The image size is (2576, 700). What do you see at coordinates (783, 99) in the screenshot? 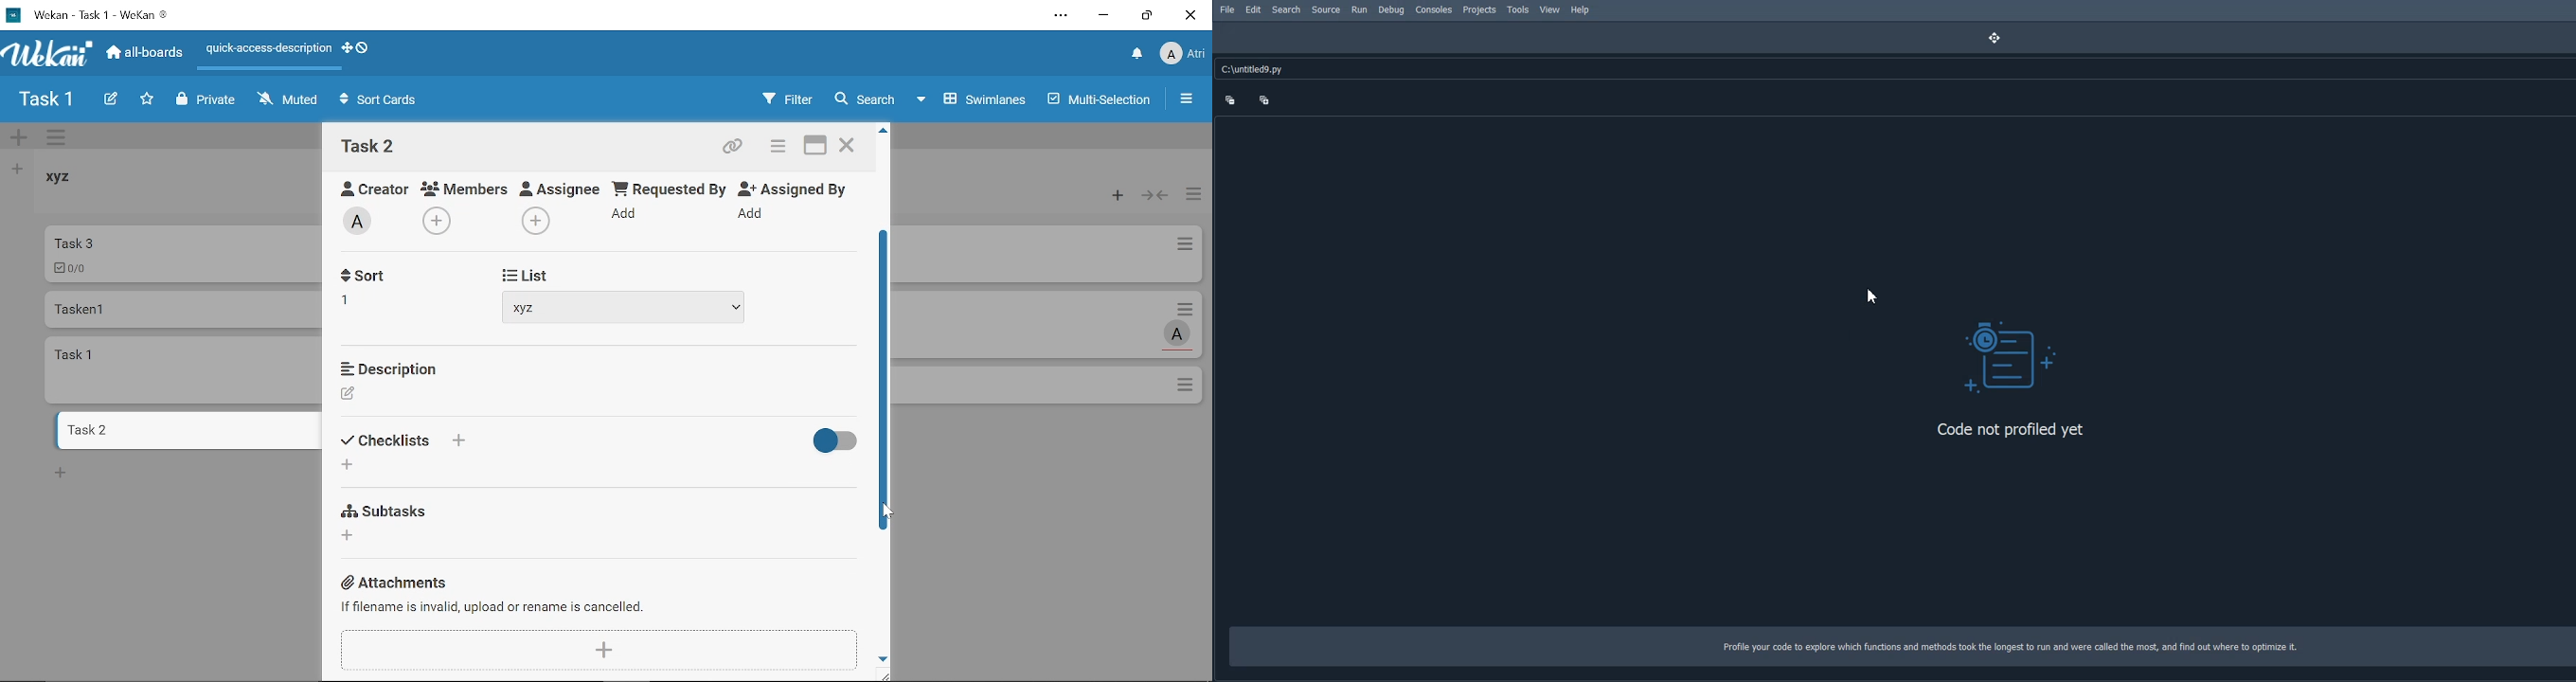
I see `Filters` at bounding box center [783, 99].